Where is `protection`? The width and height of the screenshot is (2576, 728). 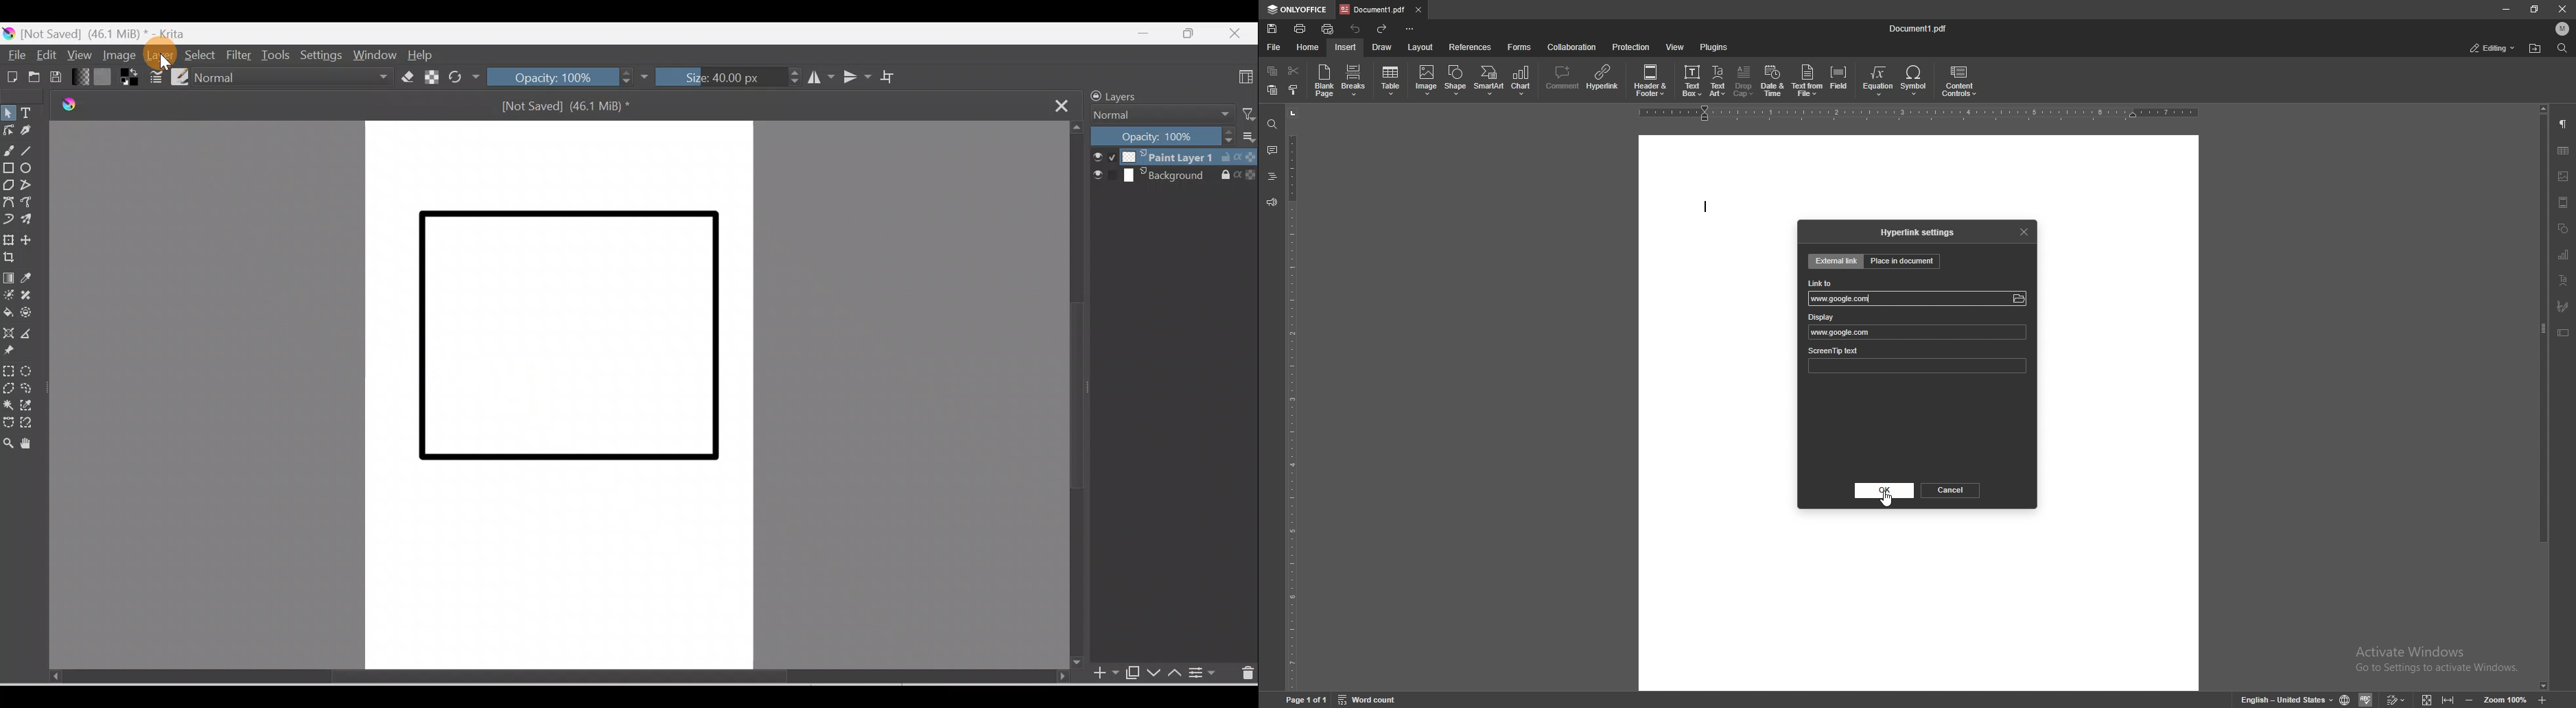
protection is located at coordinates (1632, 47).